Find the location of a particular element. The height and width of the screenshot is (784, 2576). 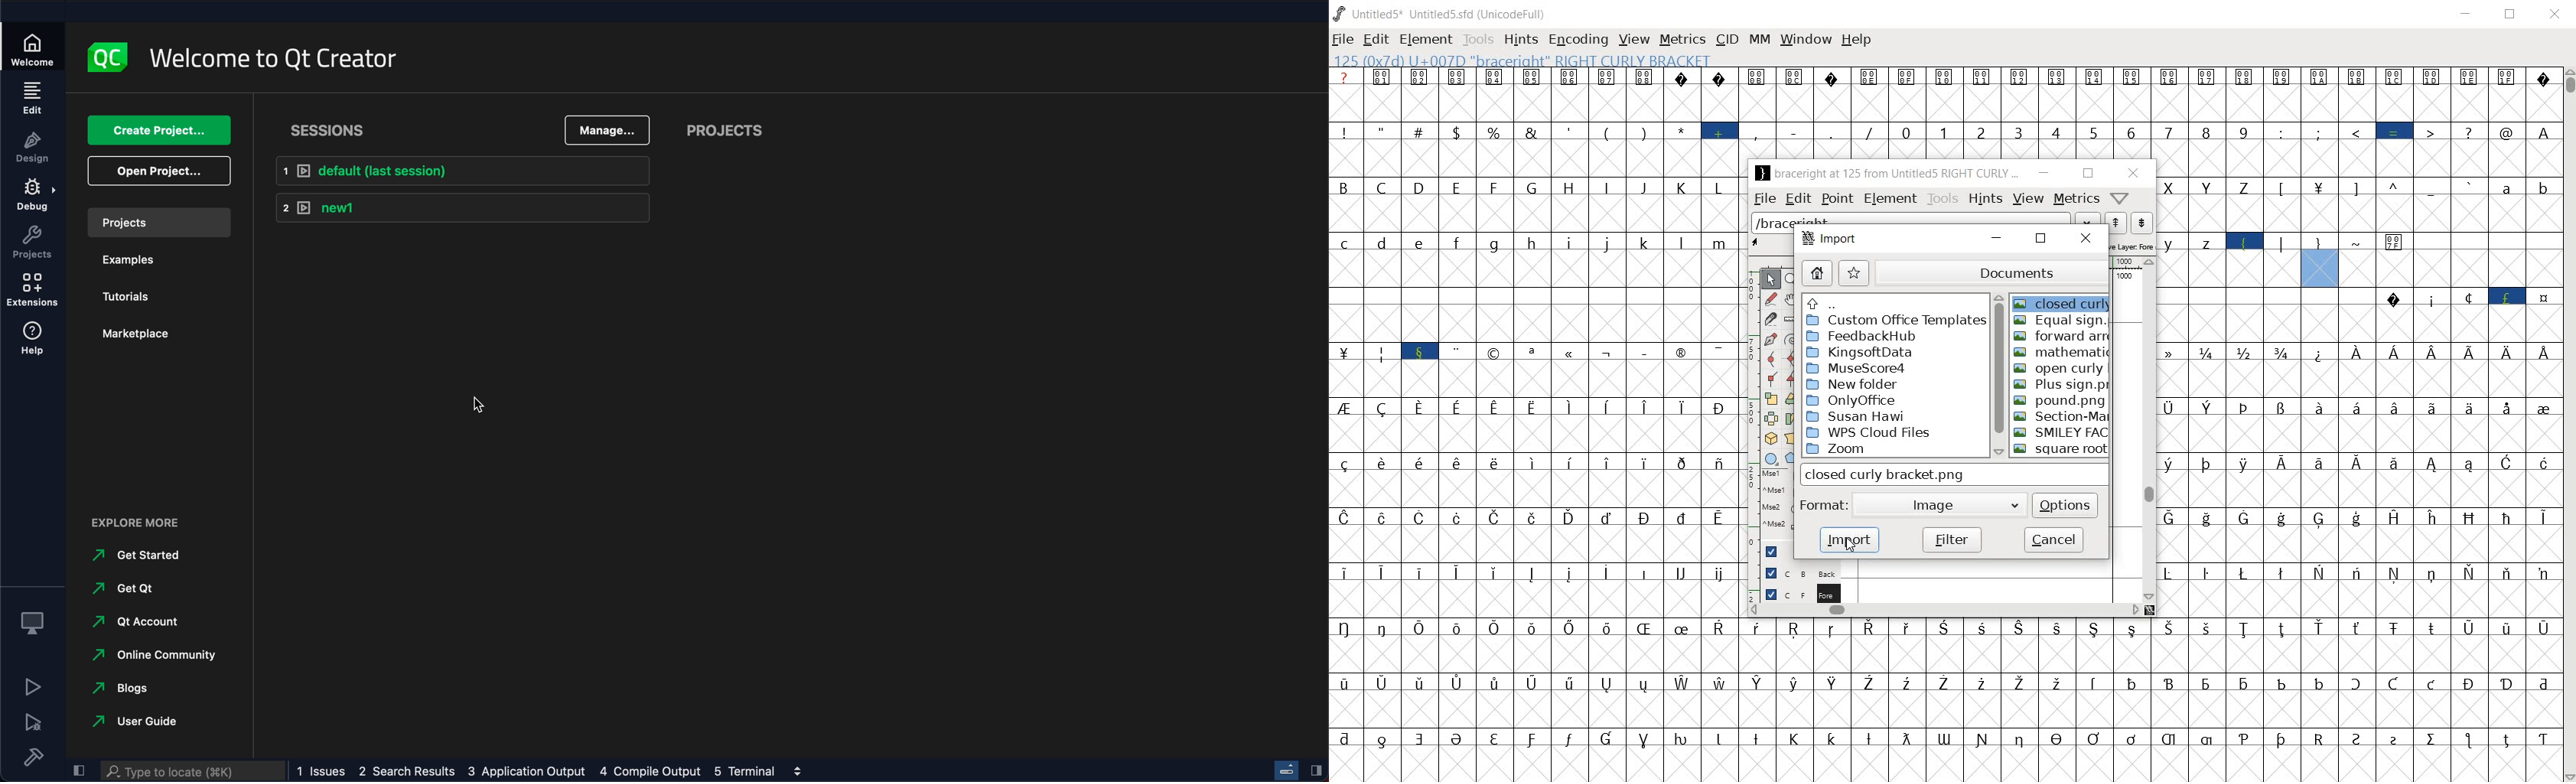

closed curly brackets is located at coordinates (1956, 474).